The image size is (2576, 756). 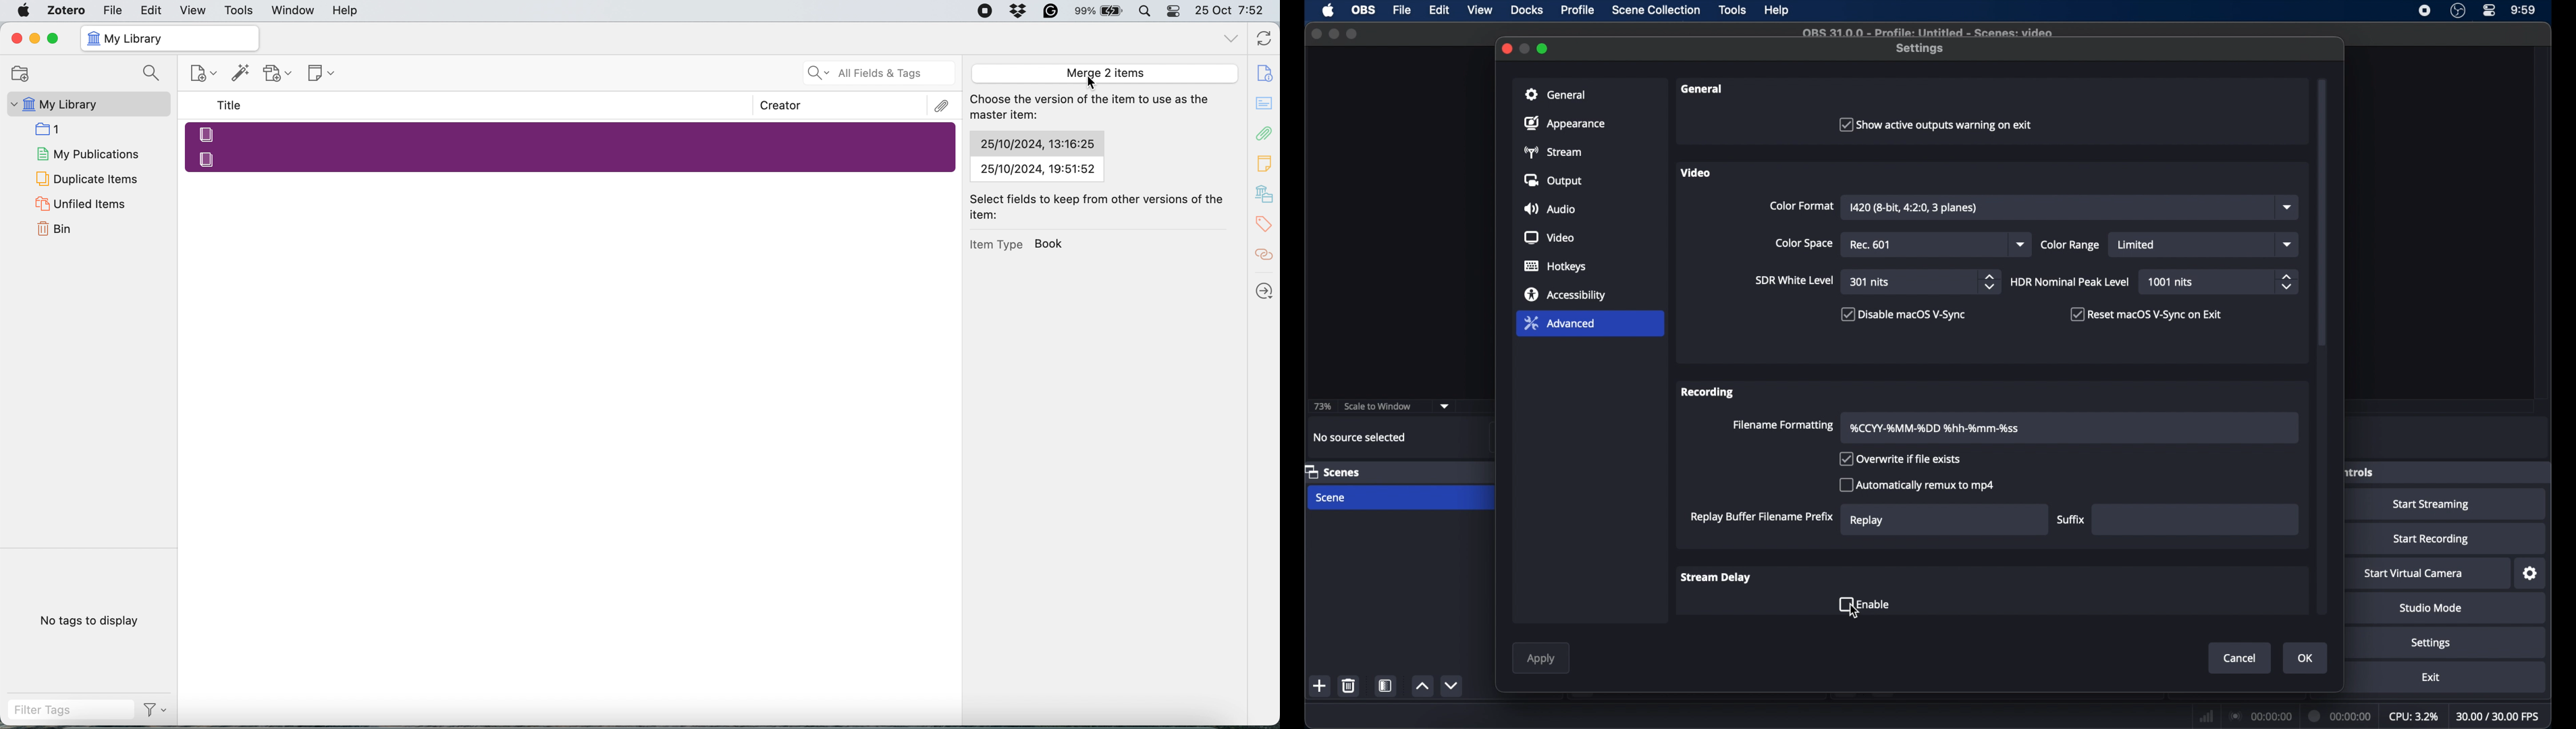 I want to click on replay buffer, so click(x=1763, y=517).